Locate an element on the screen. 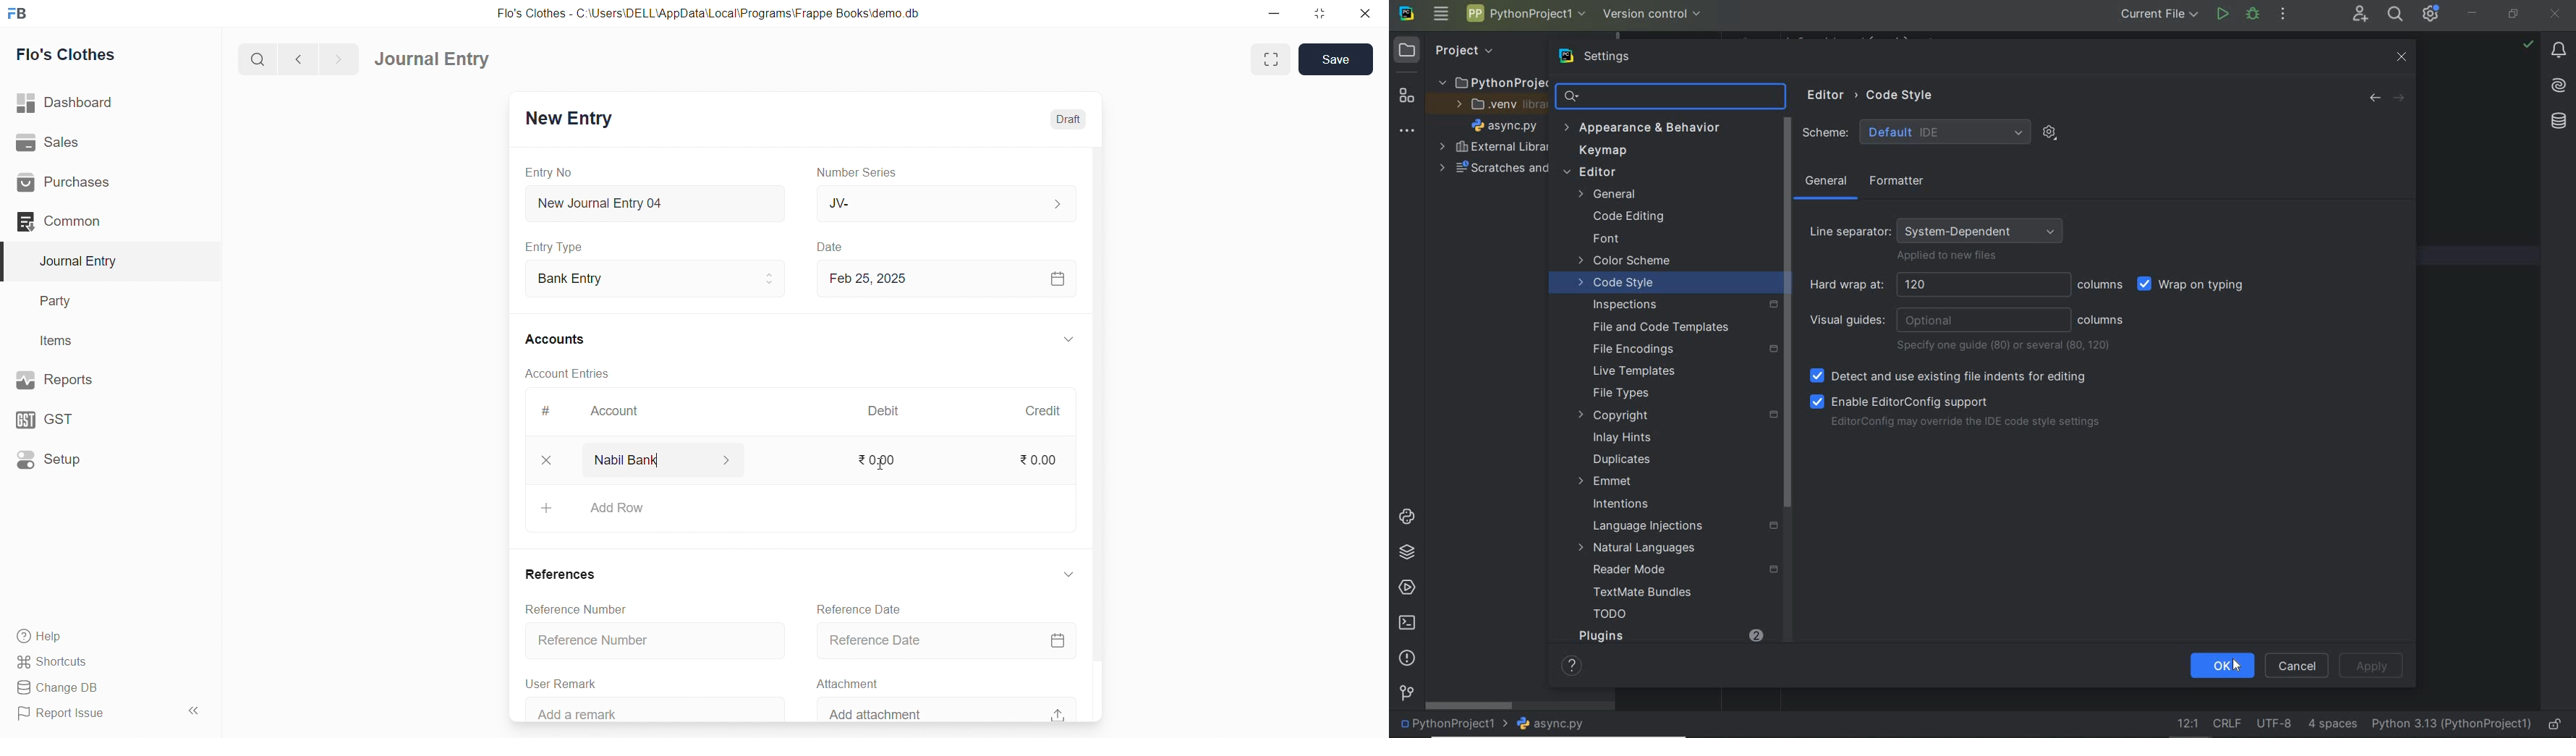 The image size is (2576, 756). Journal Entry is located at coordinates (437, 59).